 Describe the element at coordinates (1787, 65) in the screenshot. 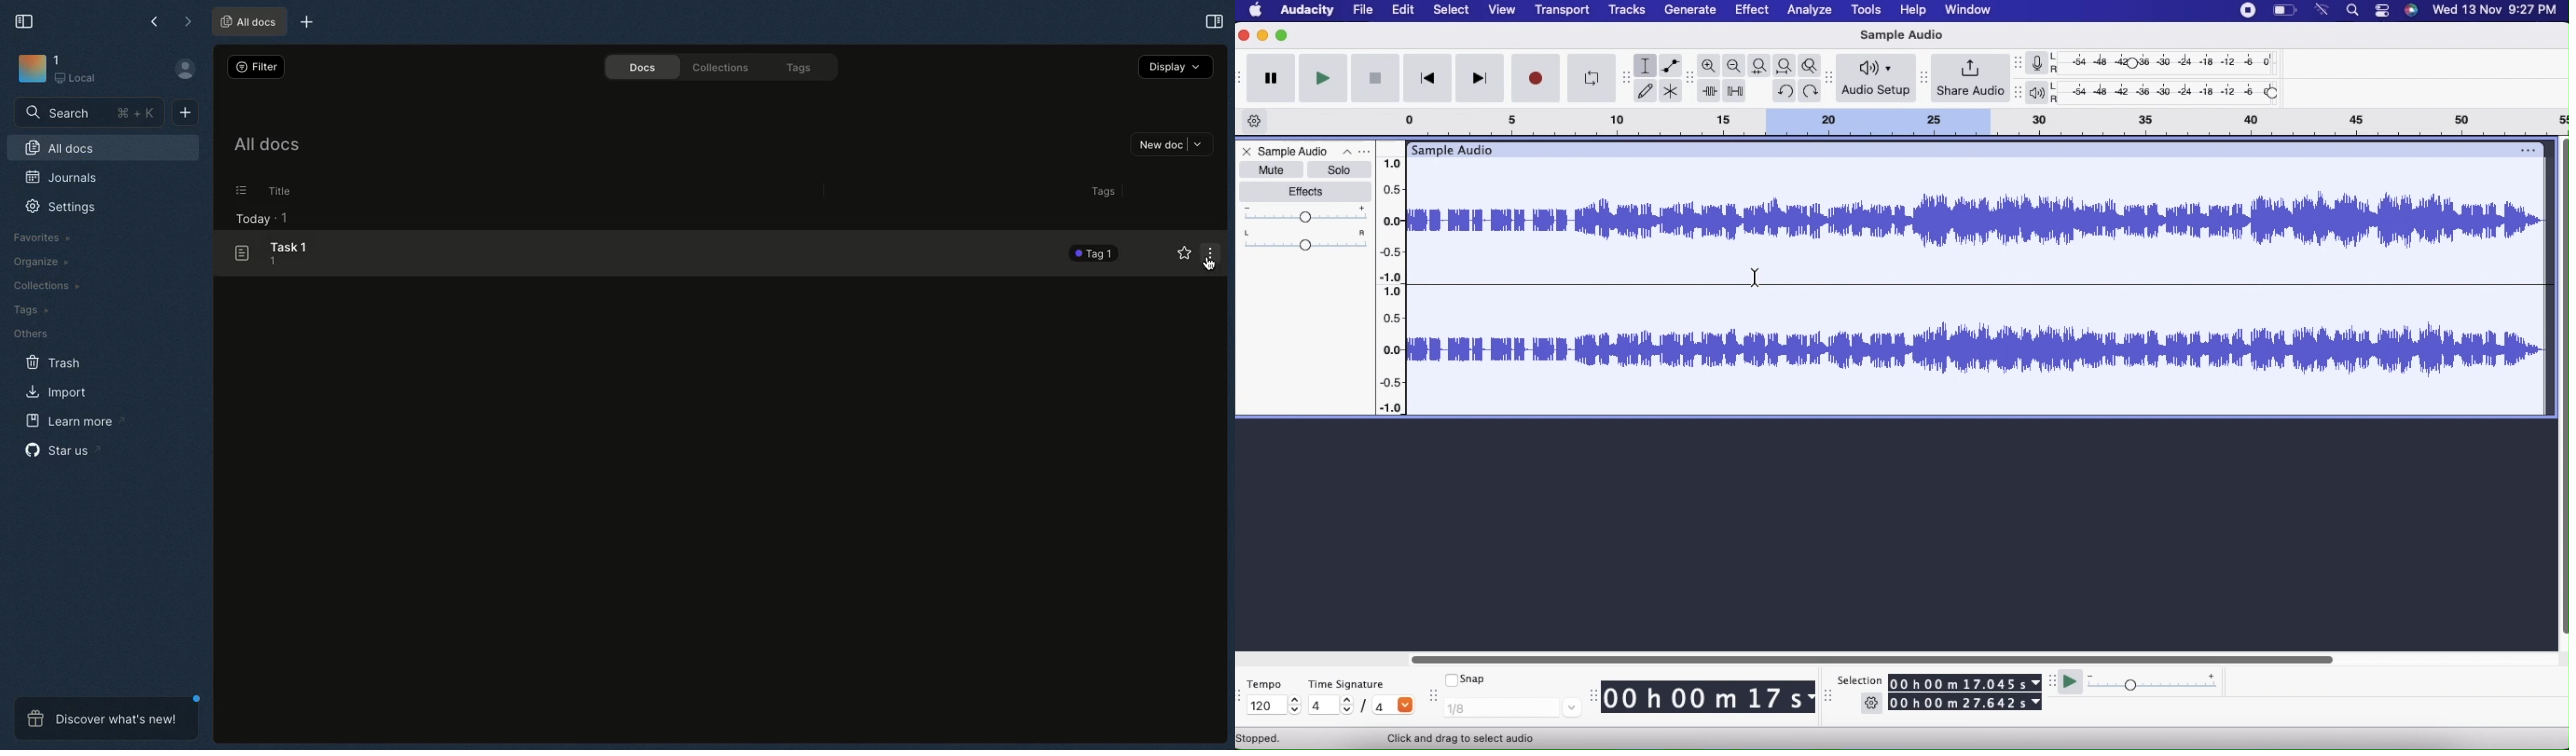

I see `Fit project to width` at that location.